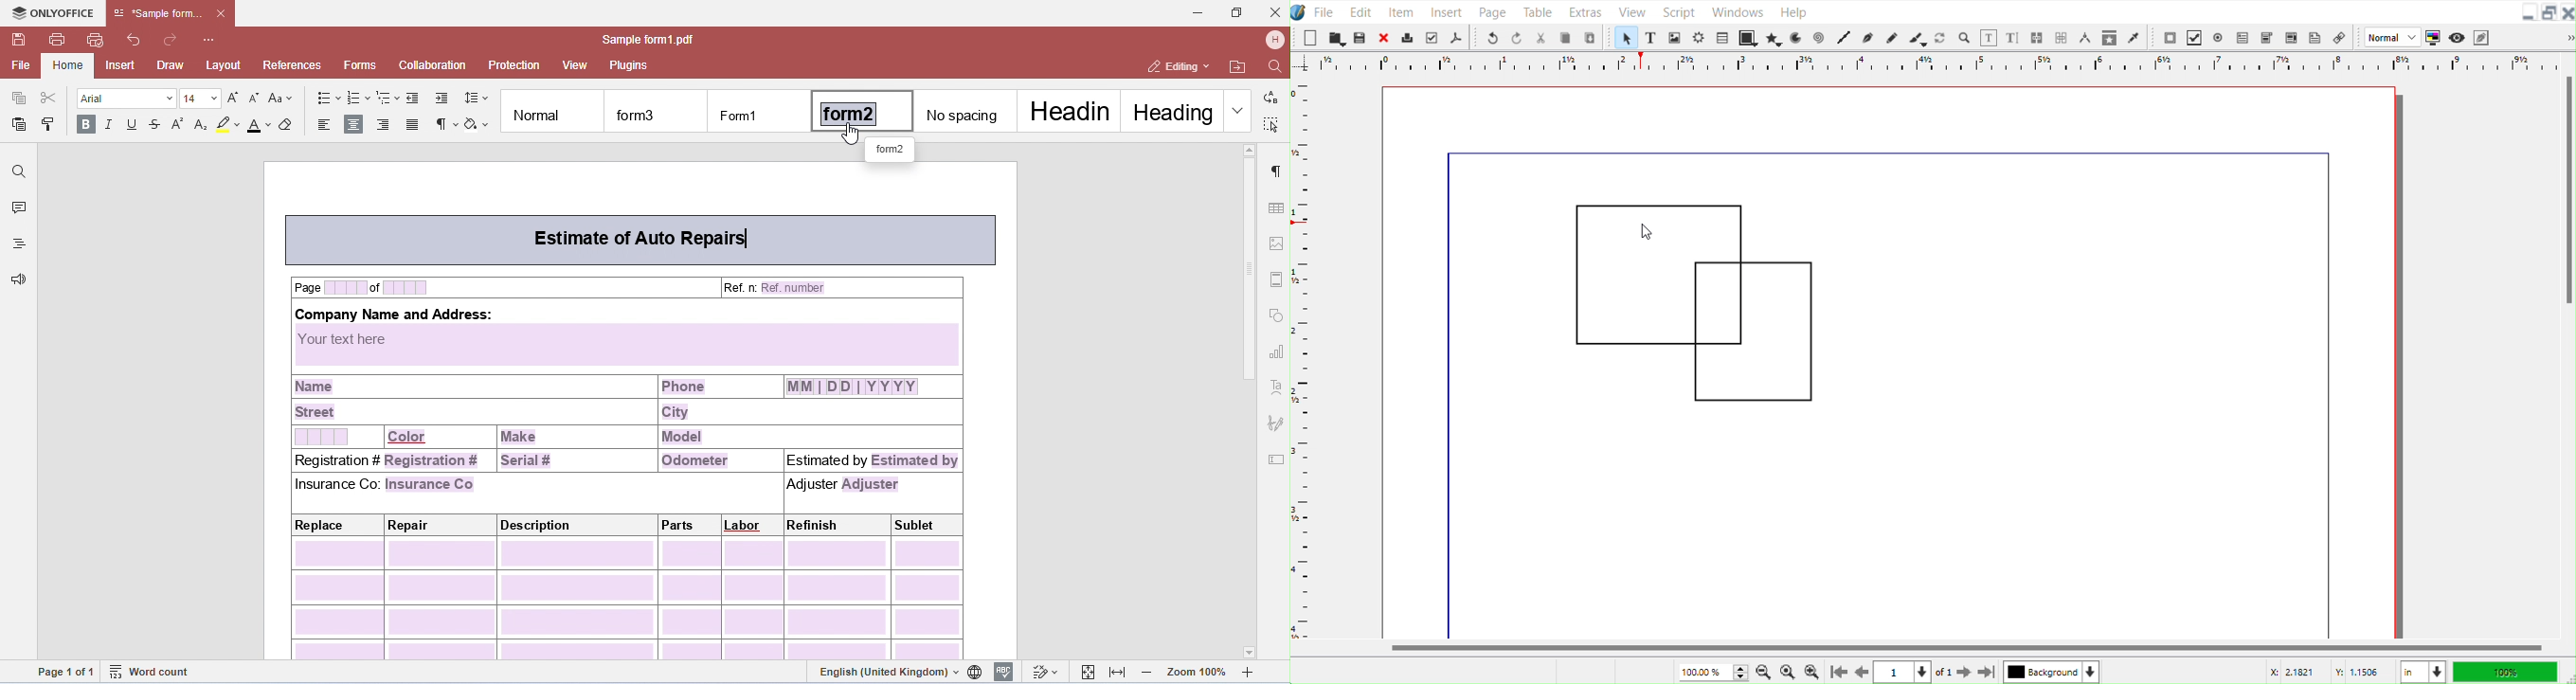  Describe the element at coordinates (1738, 11) in the screenshot. I see `Window` at that location.